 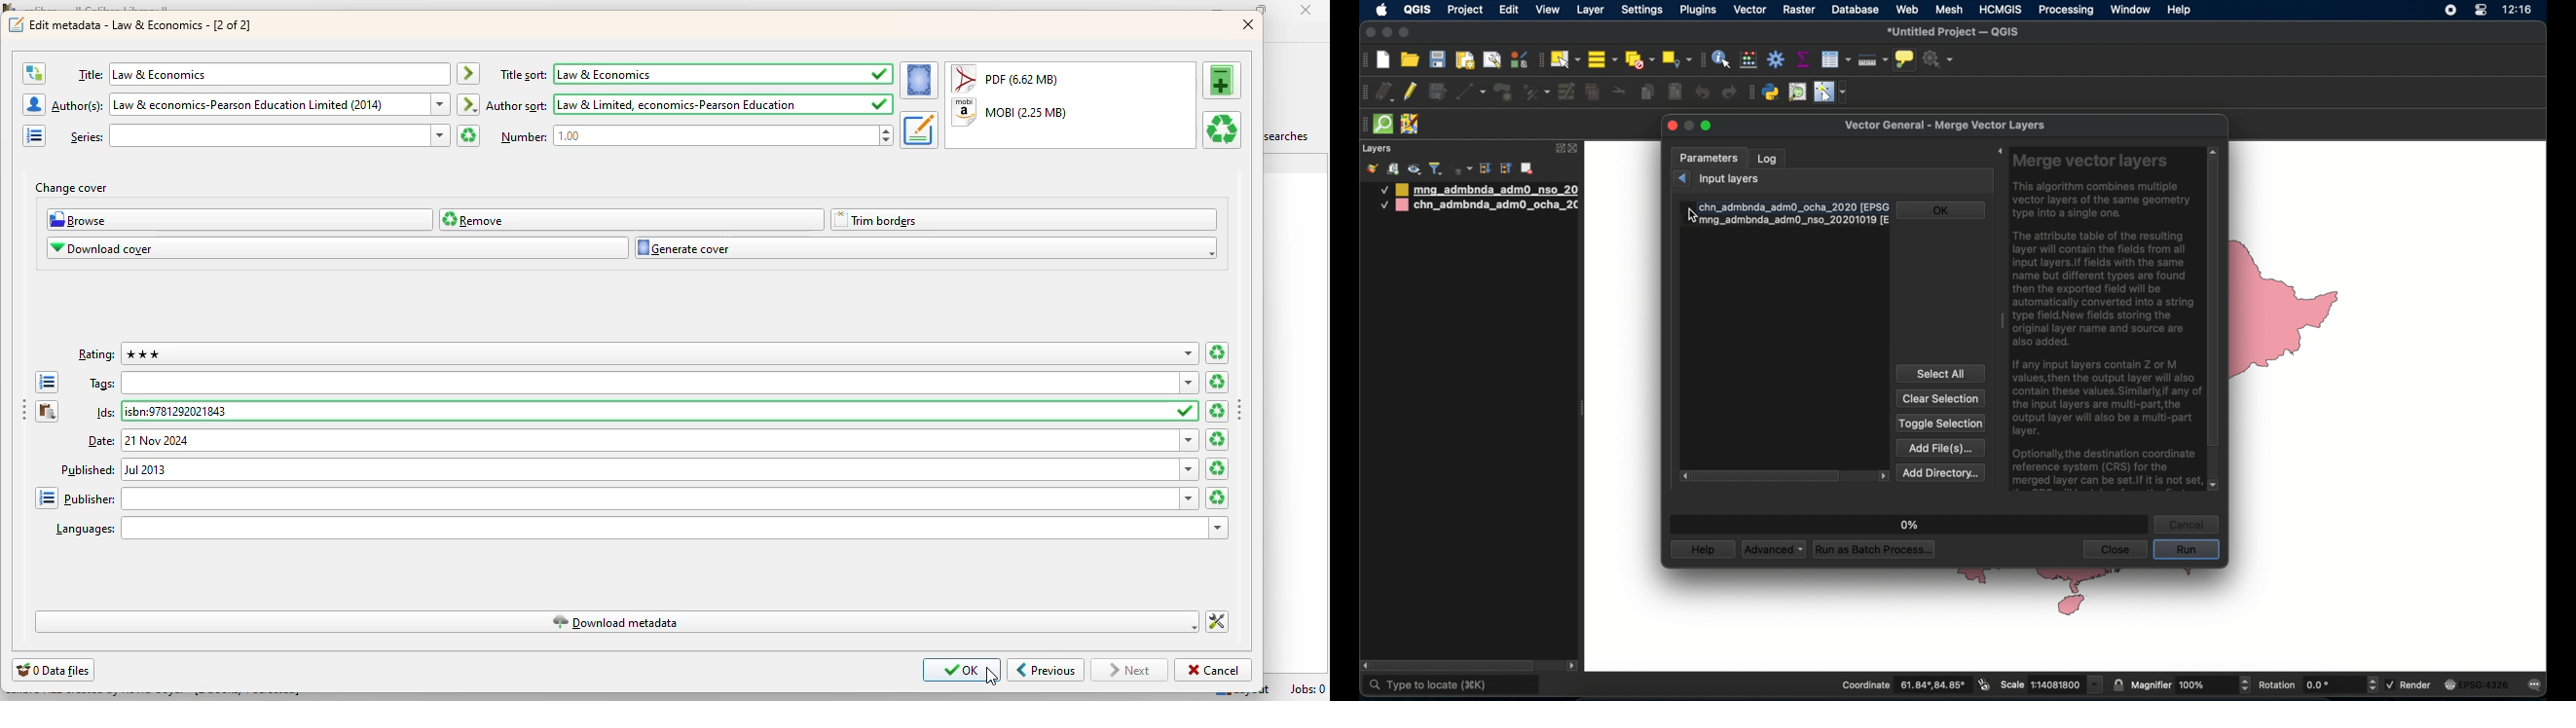 What do you see at coordinates (1216, 412) in the screenshot?
I see `clear ids` at bounding box center [1216, 412].